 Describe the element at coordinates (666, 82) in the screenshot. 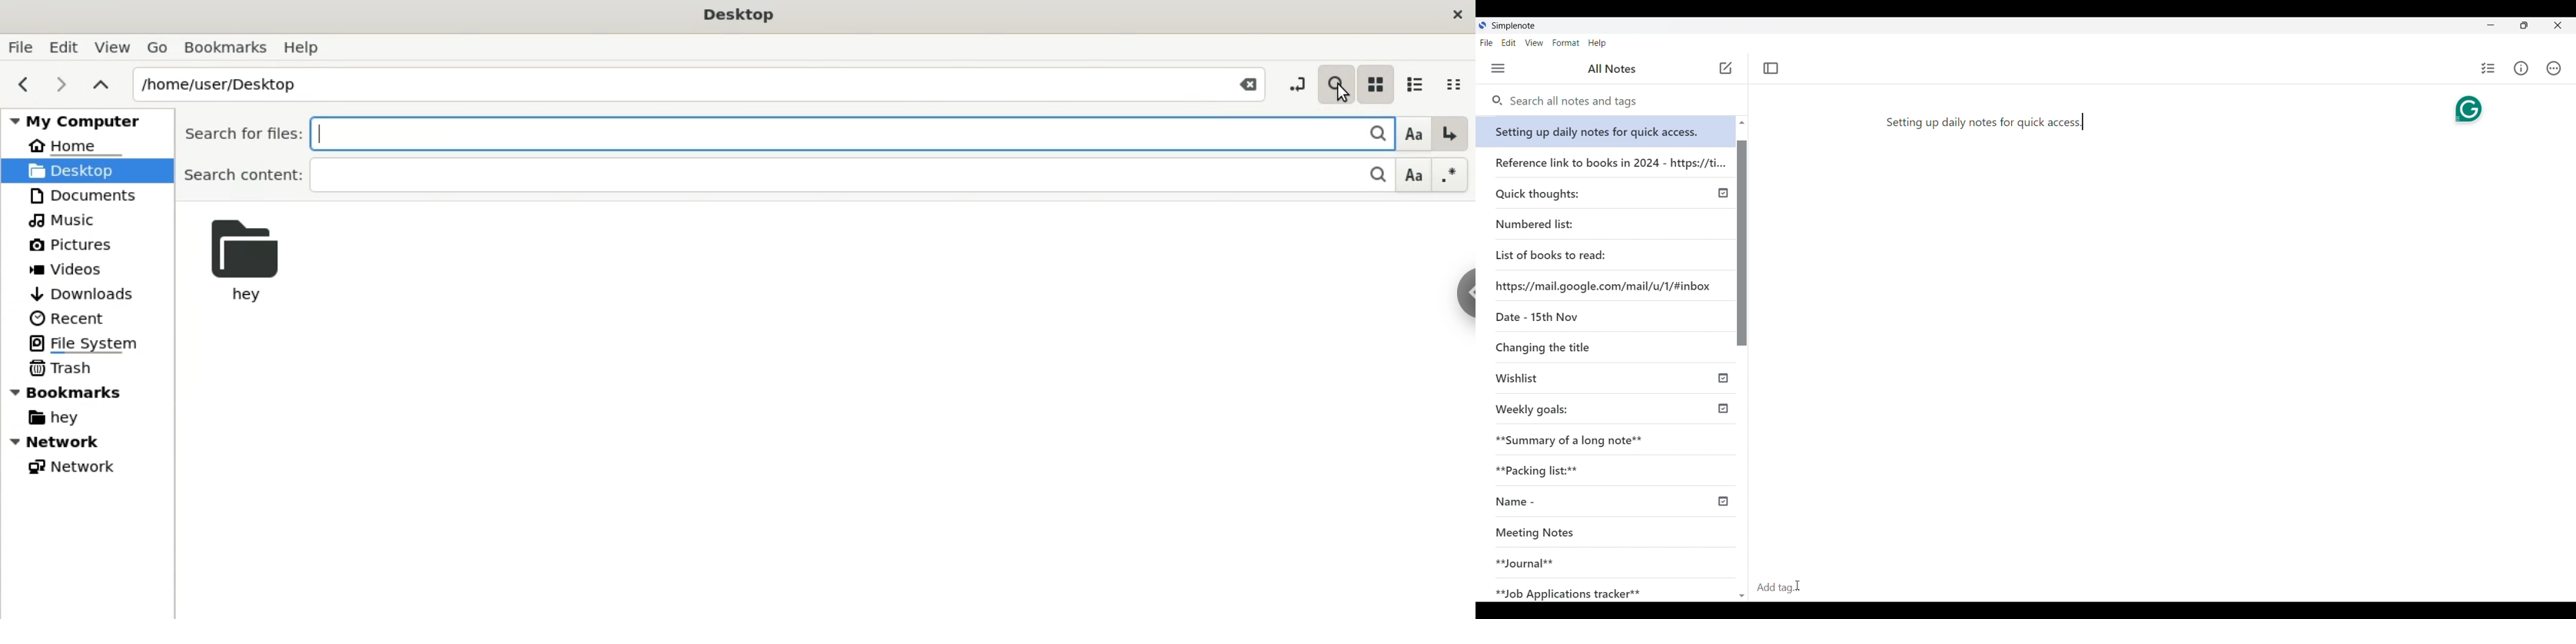

I see `/home/user/Desktop` at that location.